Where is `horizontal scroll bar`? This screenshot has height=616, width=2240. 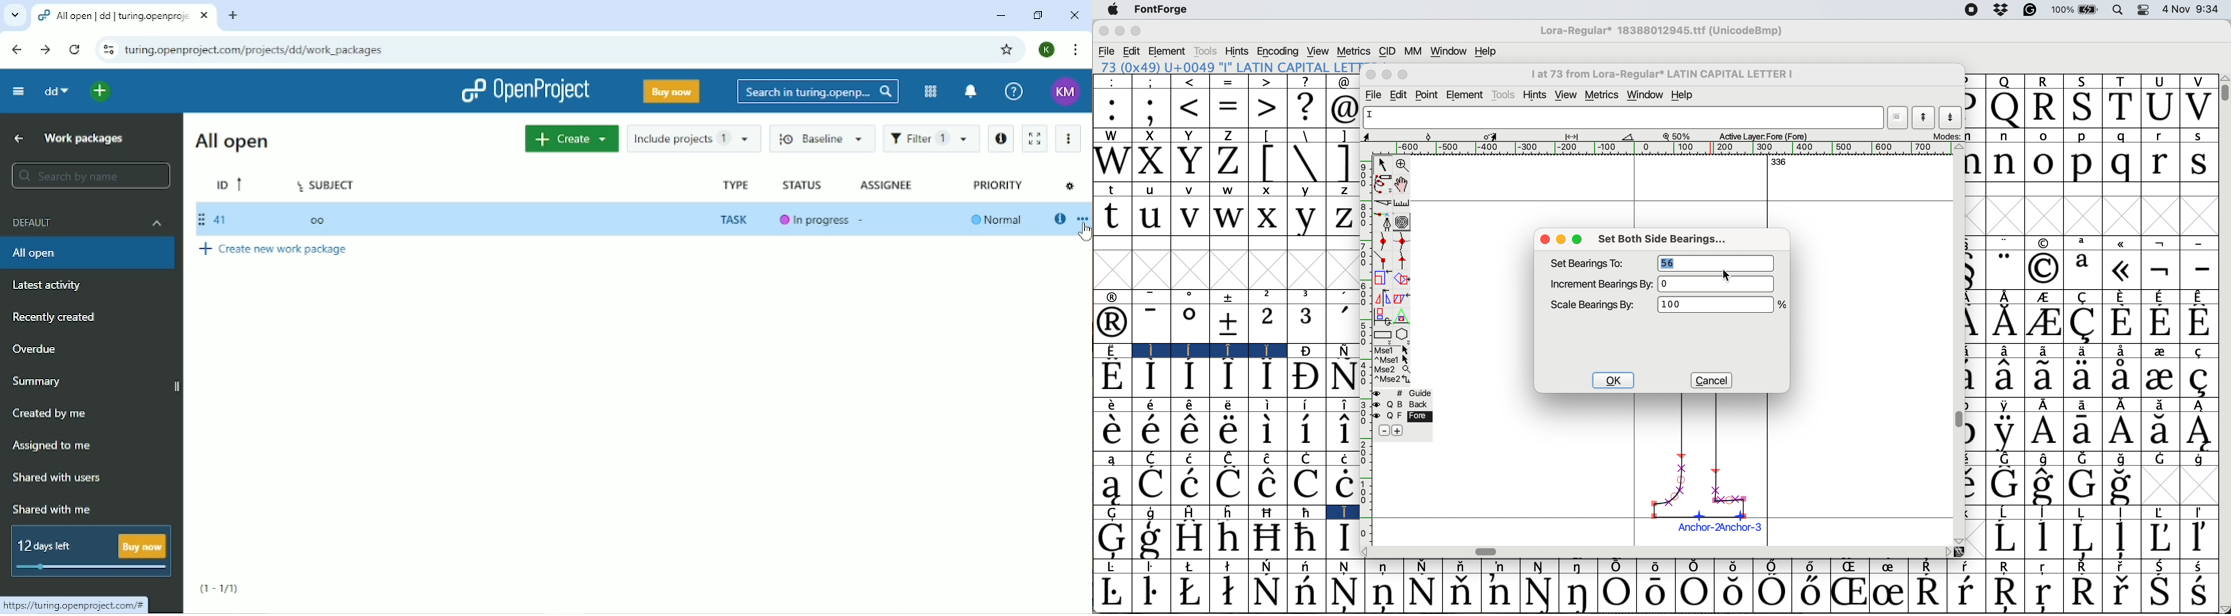 horizontal scroll bar is located at coordinates (1486, 551).